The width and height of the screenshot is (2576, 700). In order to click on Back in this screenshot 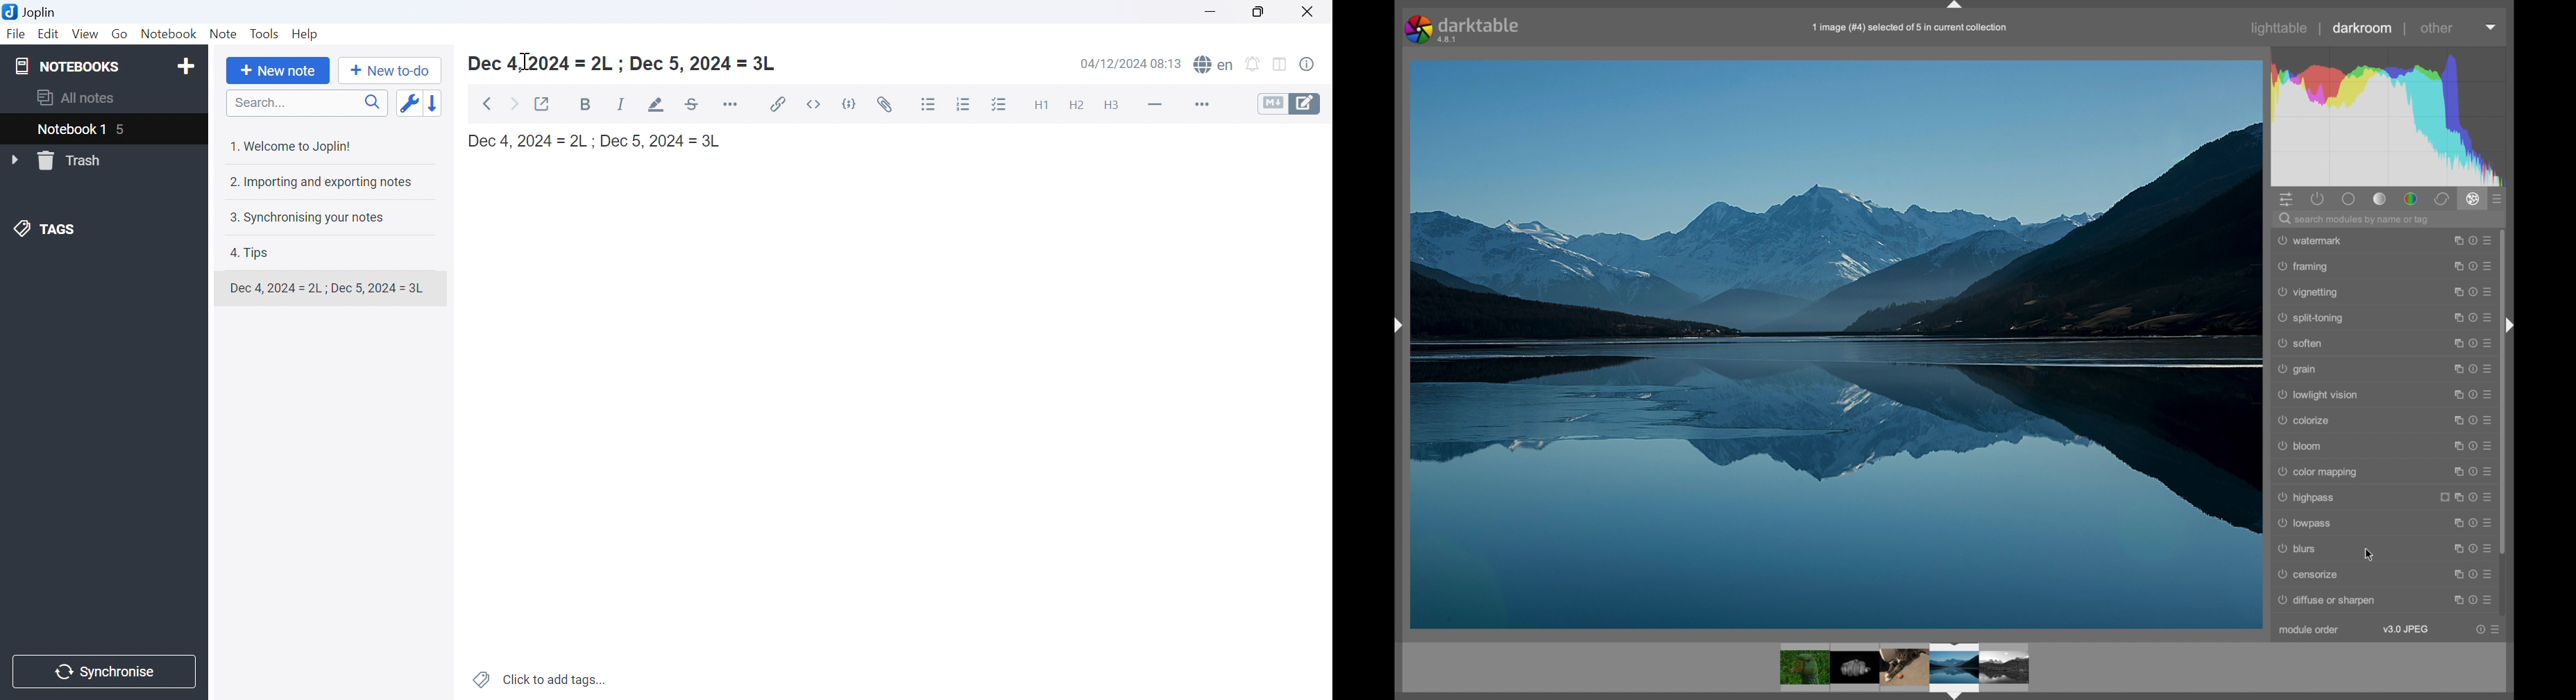, I will do `click(486, 104)`.